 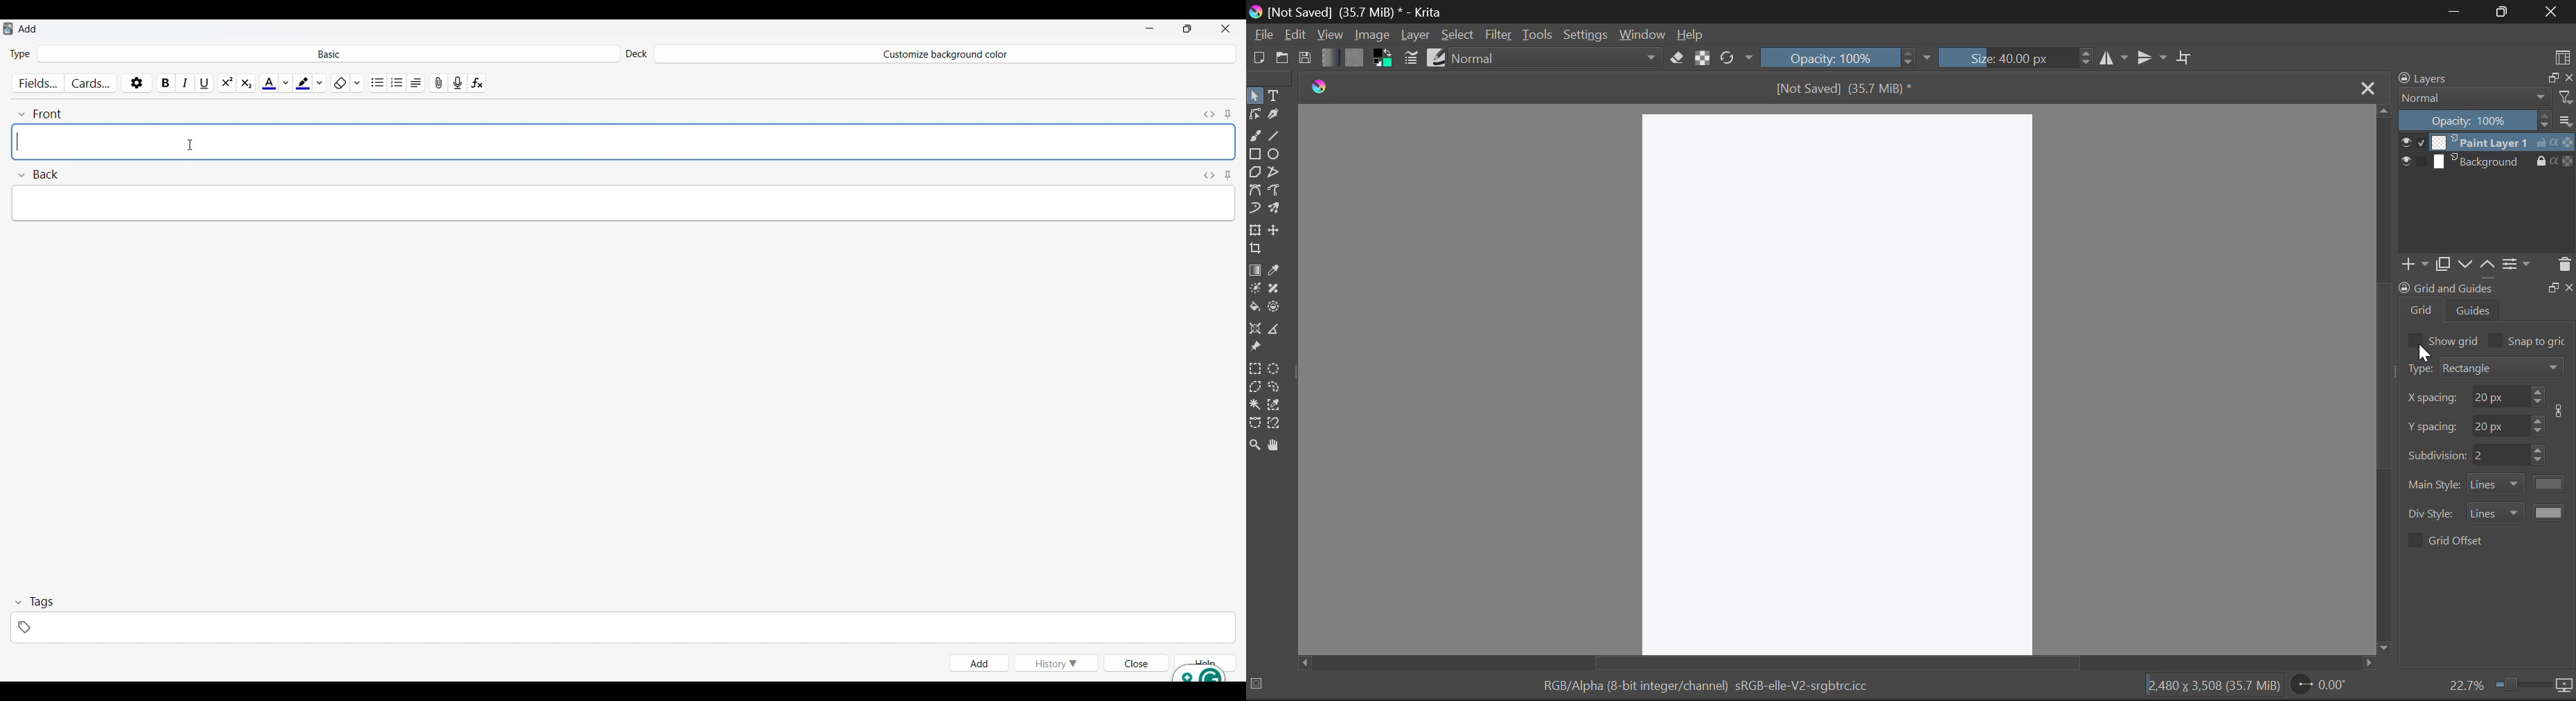 What do you see at coordinates (2487, 265) in the screenshot?
I see `up` at bounding box center [2487, 265].